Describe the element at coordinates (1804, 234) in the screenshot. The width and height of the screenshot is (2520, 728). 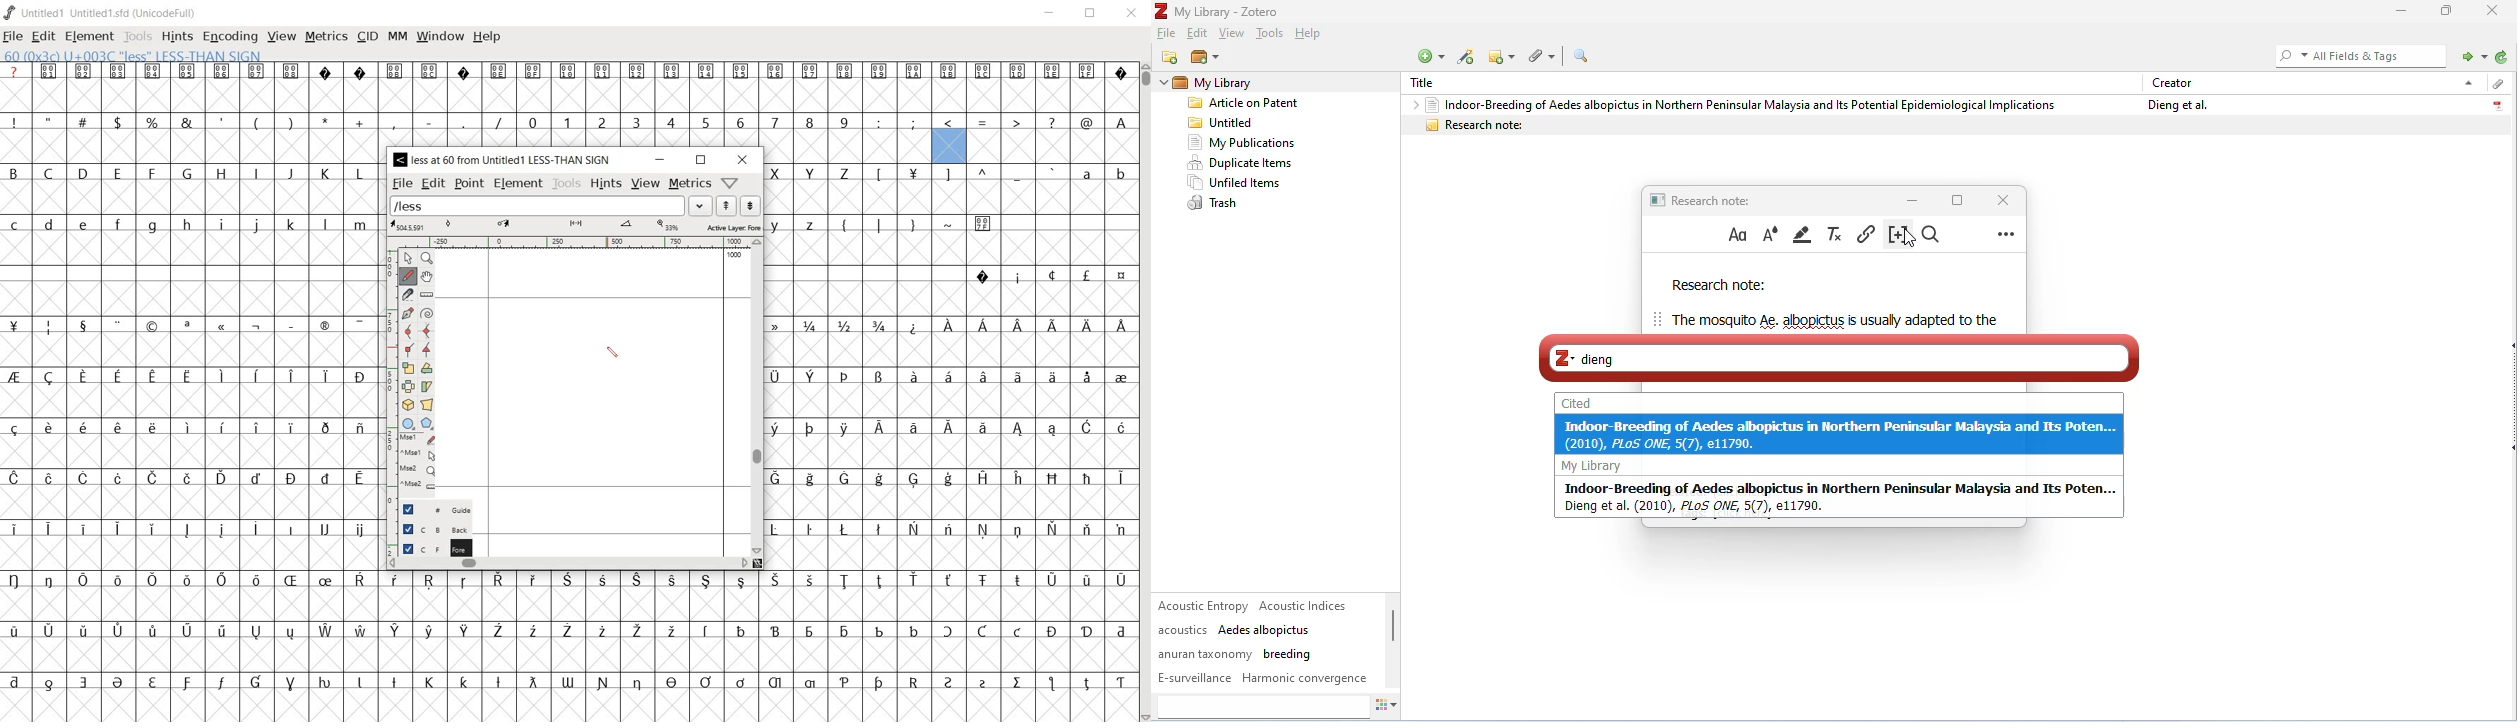
I see `highlight` at that location.